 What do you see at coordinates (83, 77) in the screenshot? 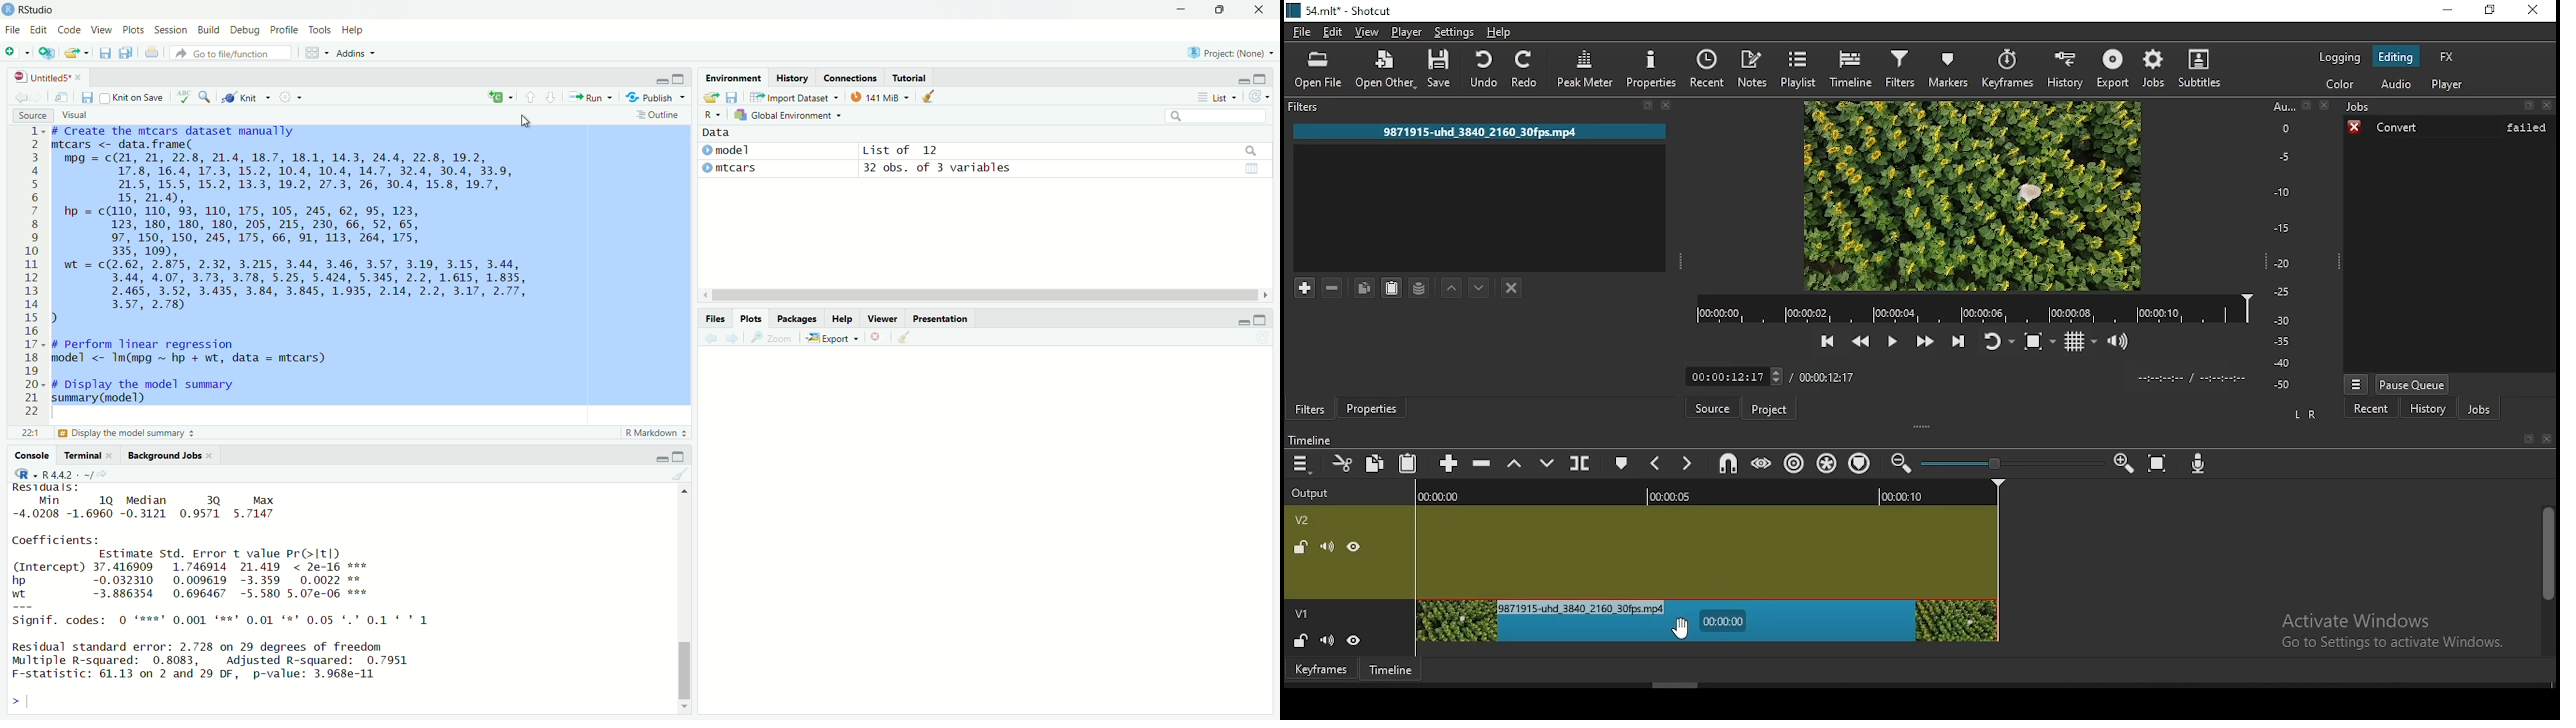
I see `close` at bounding box center [83, 77].